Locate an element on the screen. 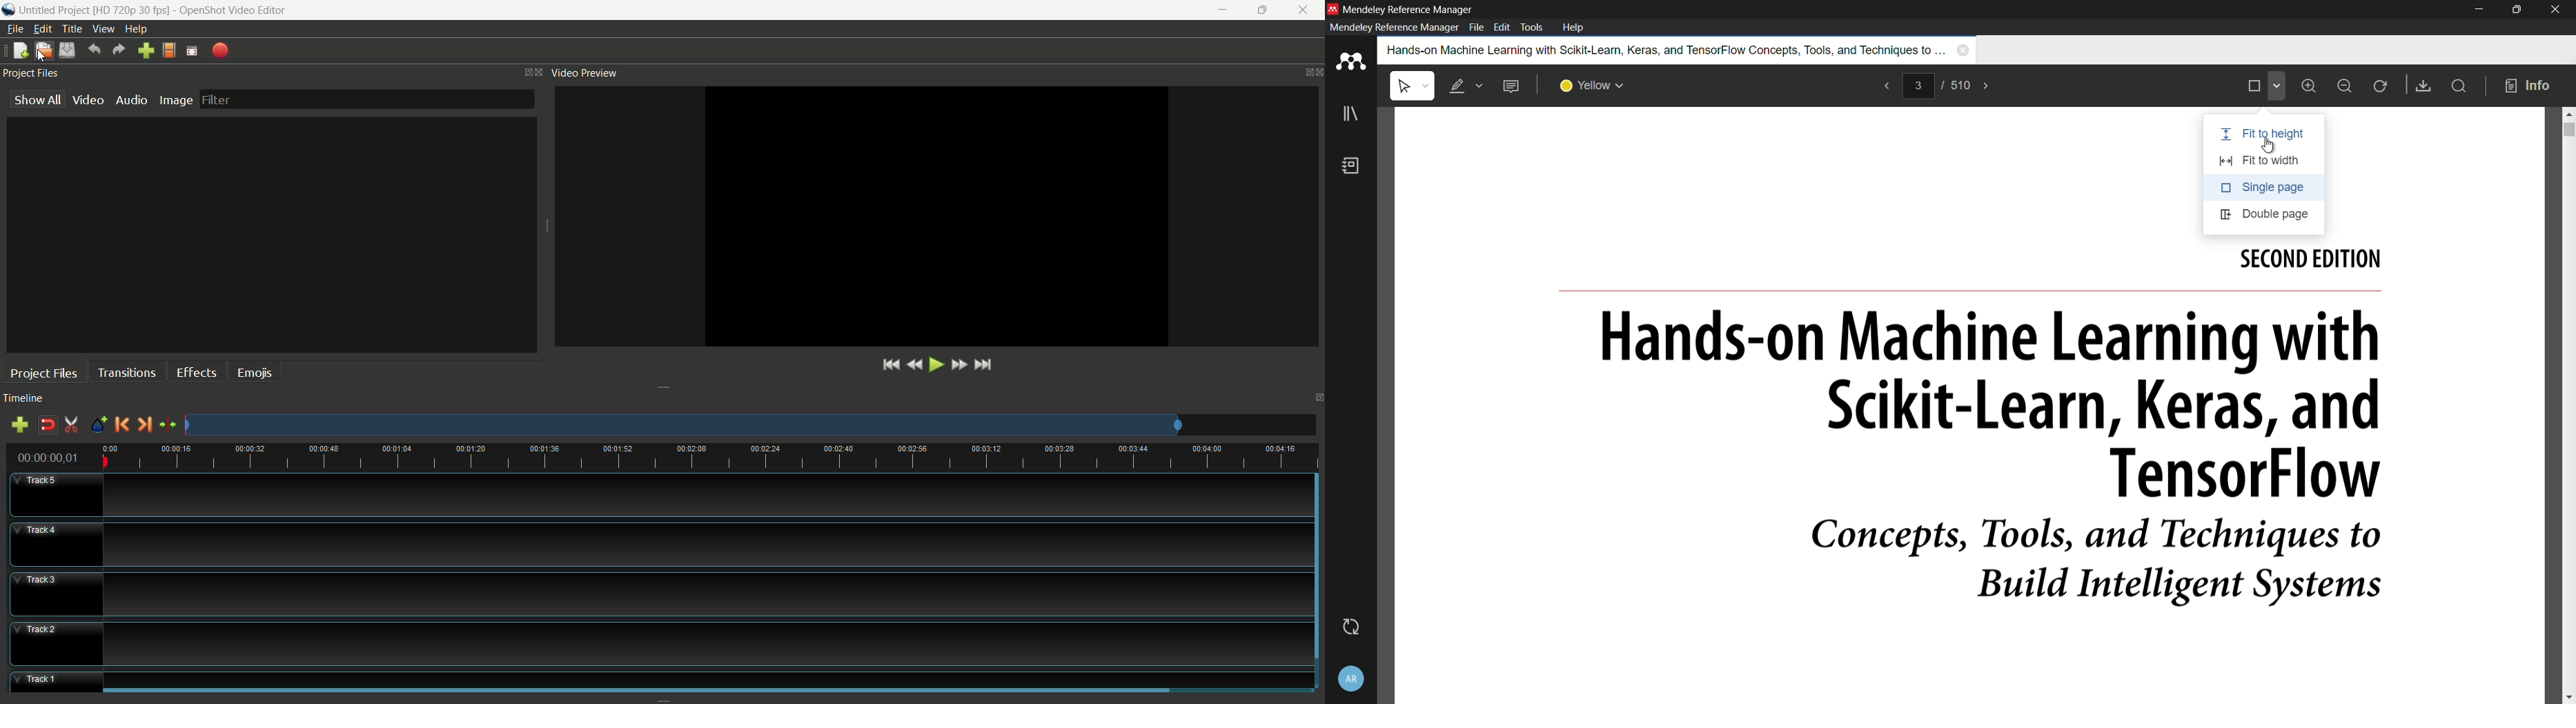 This screenshot has width=2576, height=728. select is located at coordinates (1412, 86).